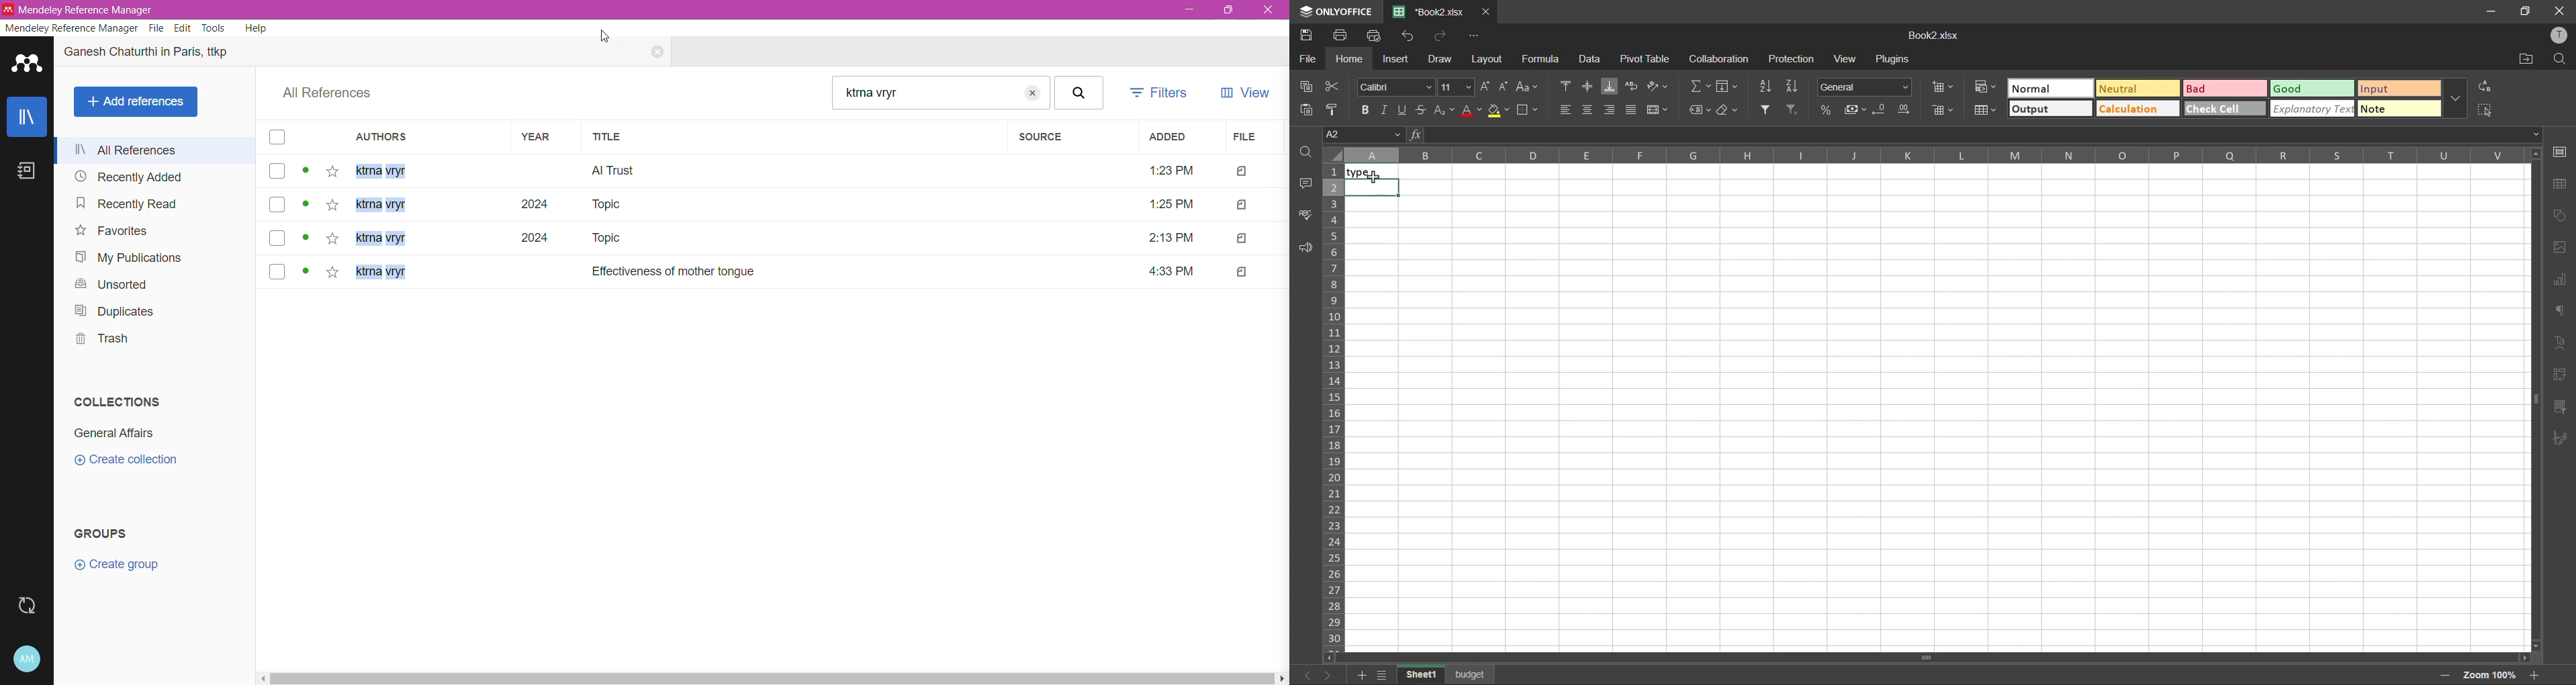 This screenshot has height=700, width=2576. What do you see at coordinates (2314, 110) in the screenshot?
I see `explanatory text` at bounding box center [2314, 110].